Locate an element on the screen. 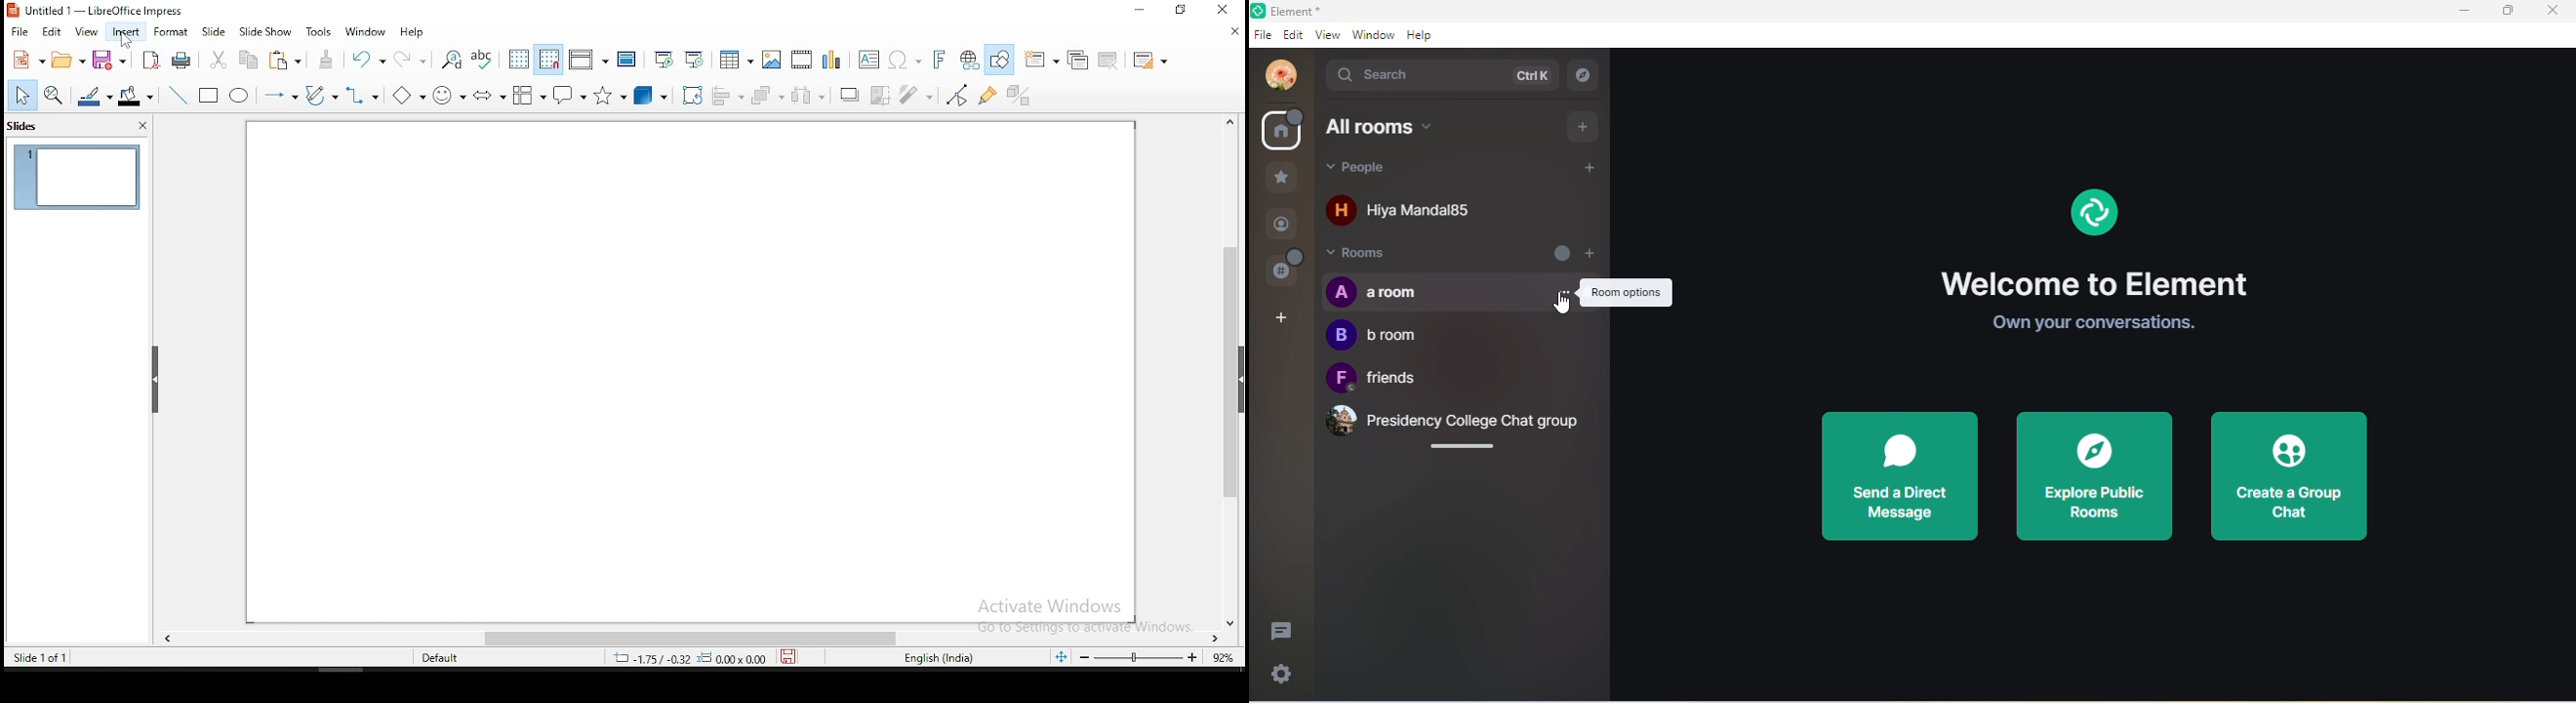 The image size is (2576, 728). minimize is located at coordinates (1141, 11).